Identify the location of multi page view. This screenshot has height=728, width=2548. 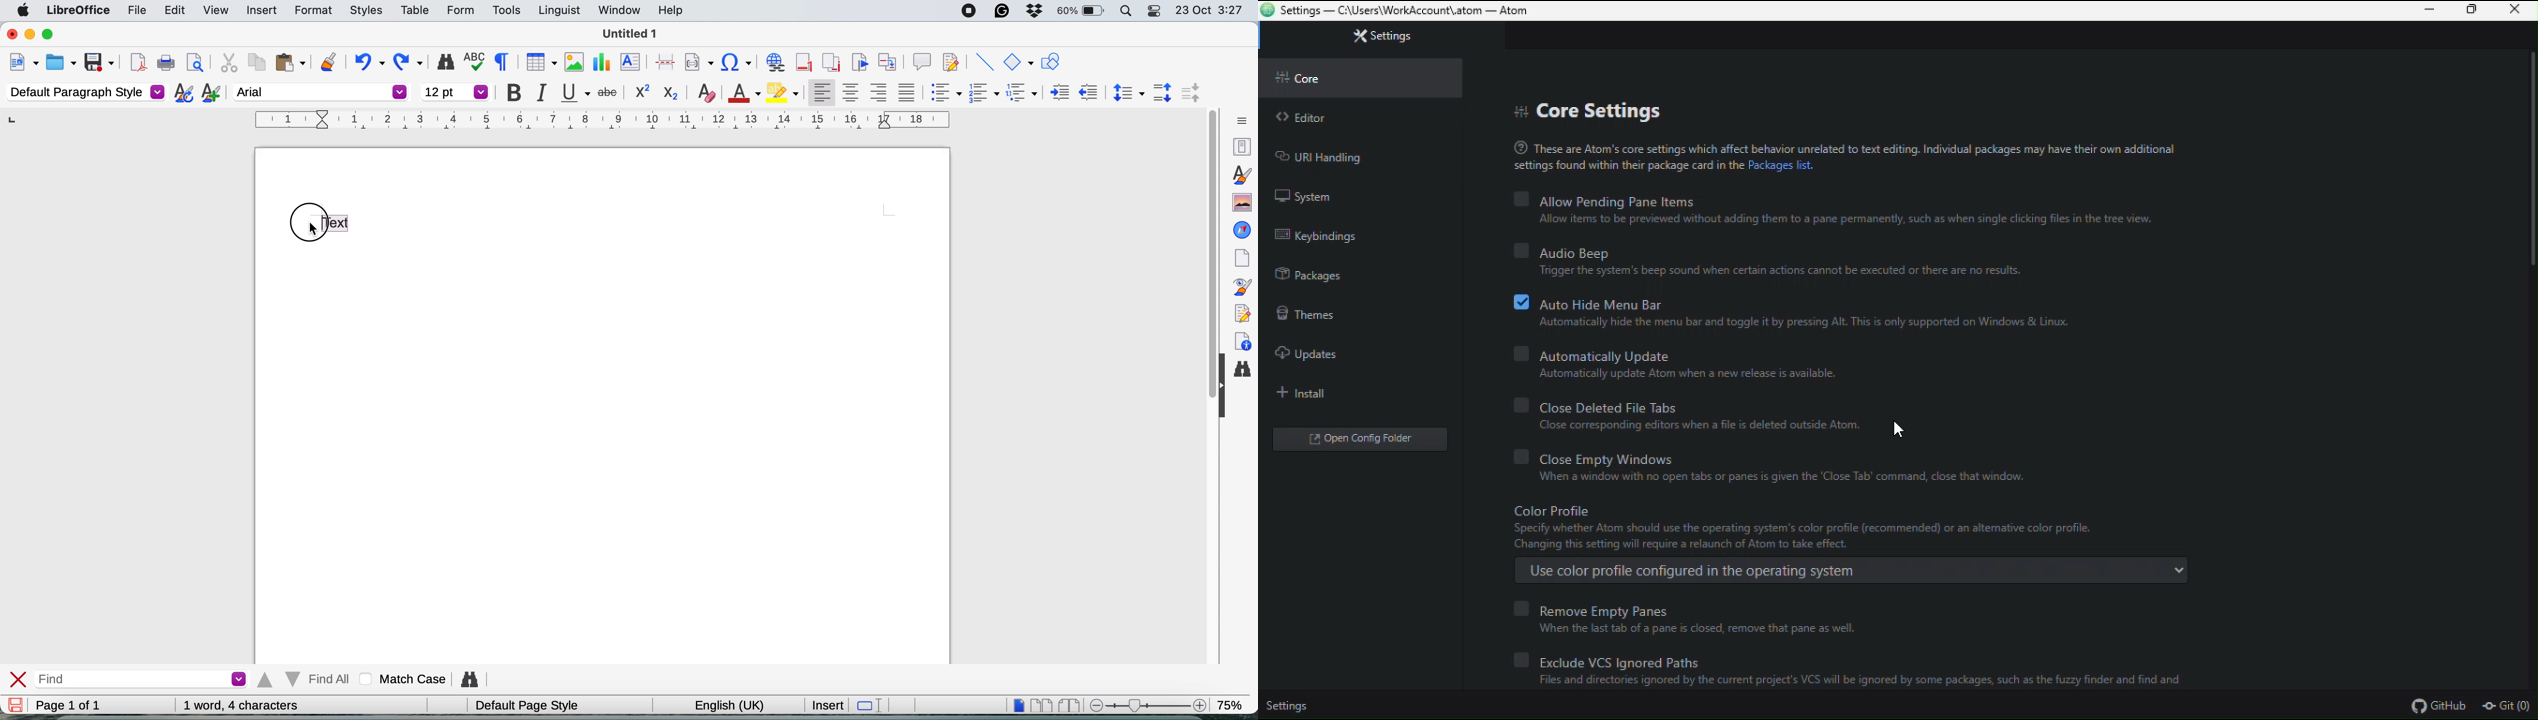
(1042, 704).